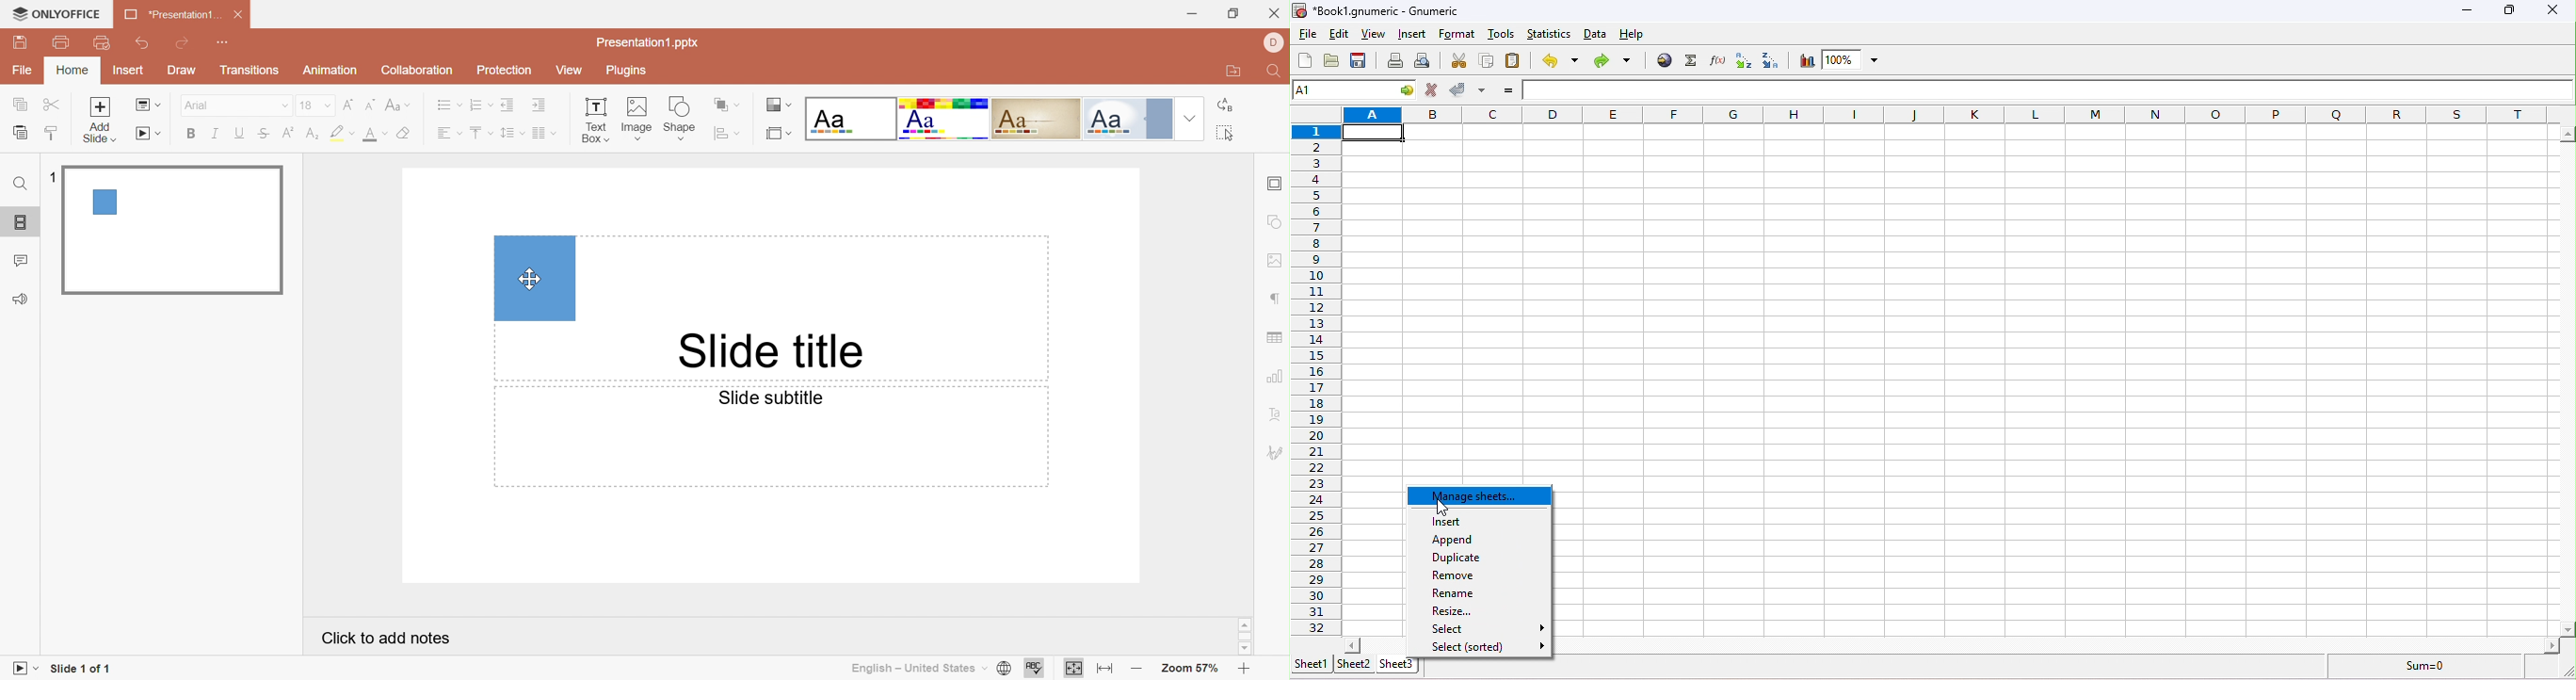 This screenshot has height=700, width=2576. Describe the element at coordinates (1229, 104) in the screenshot. I see `Replace` at that location.